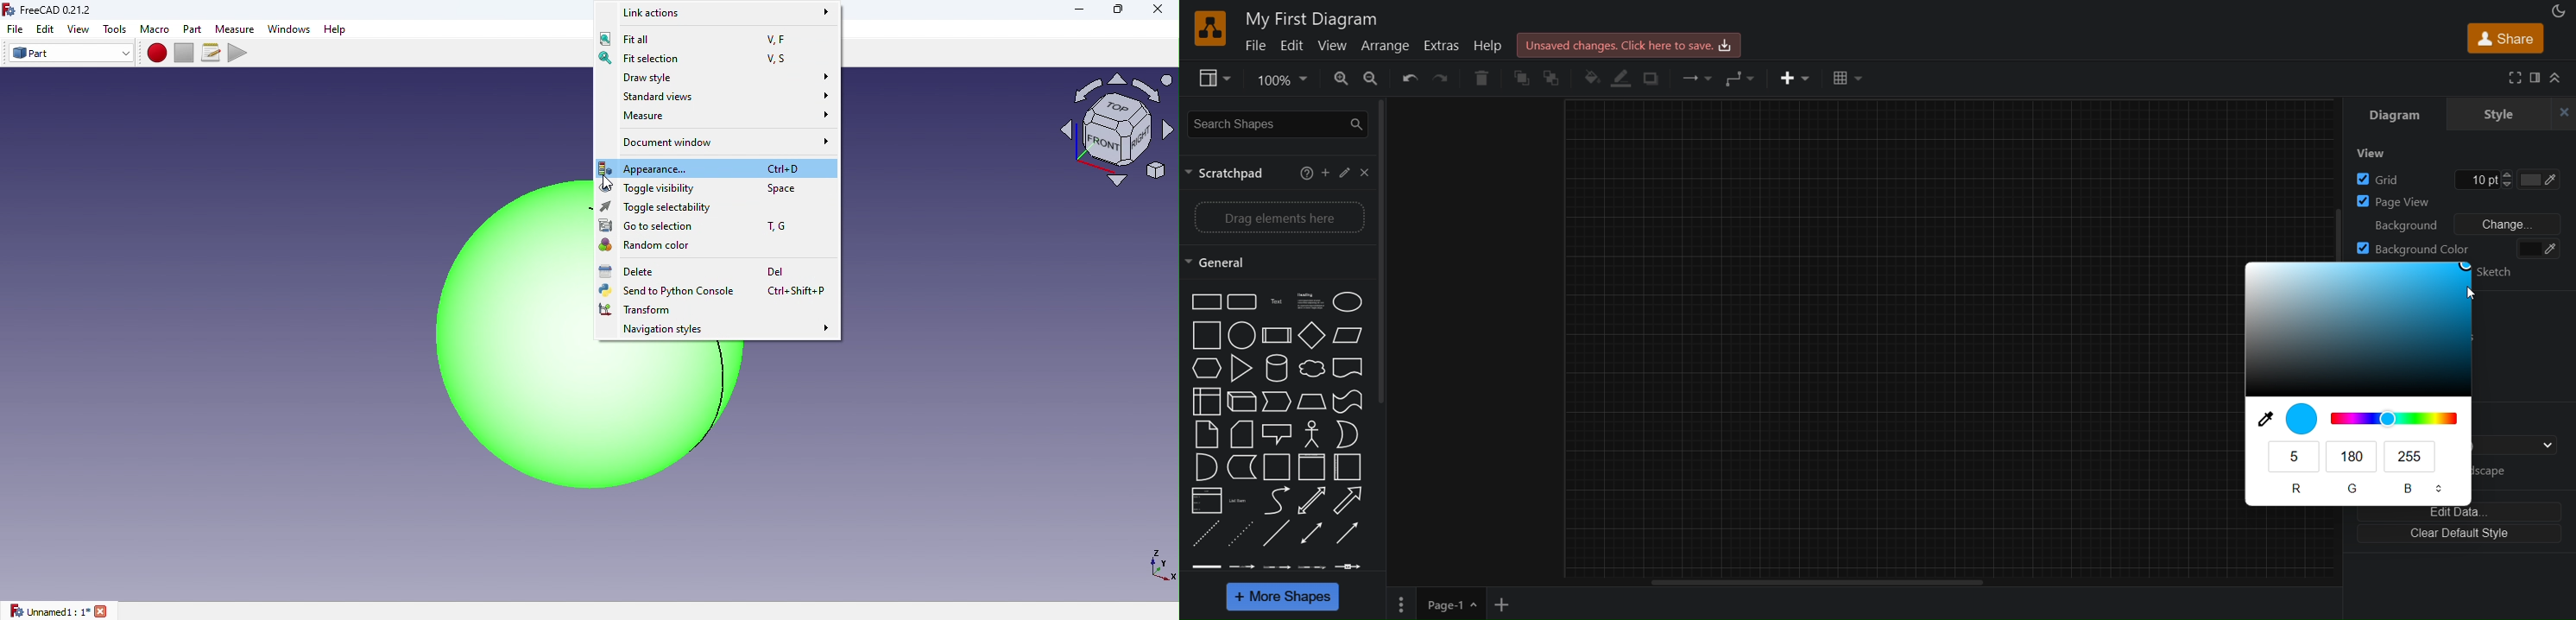  Describe the element at coordinates (1592, 80) in the screenshot. I see `fill color` at that location.